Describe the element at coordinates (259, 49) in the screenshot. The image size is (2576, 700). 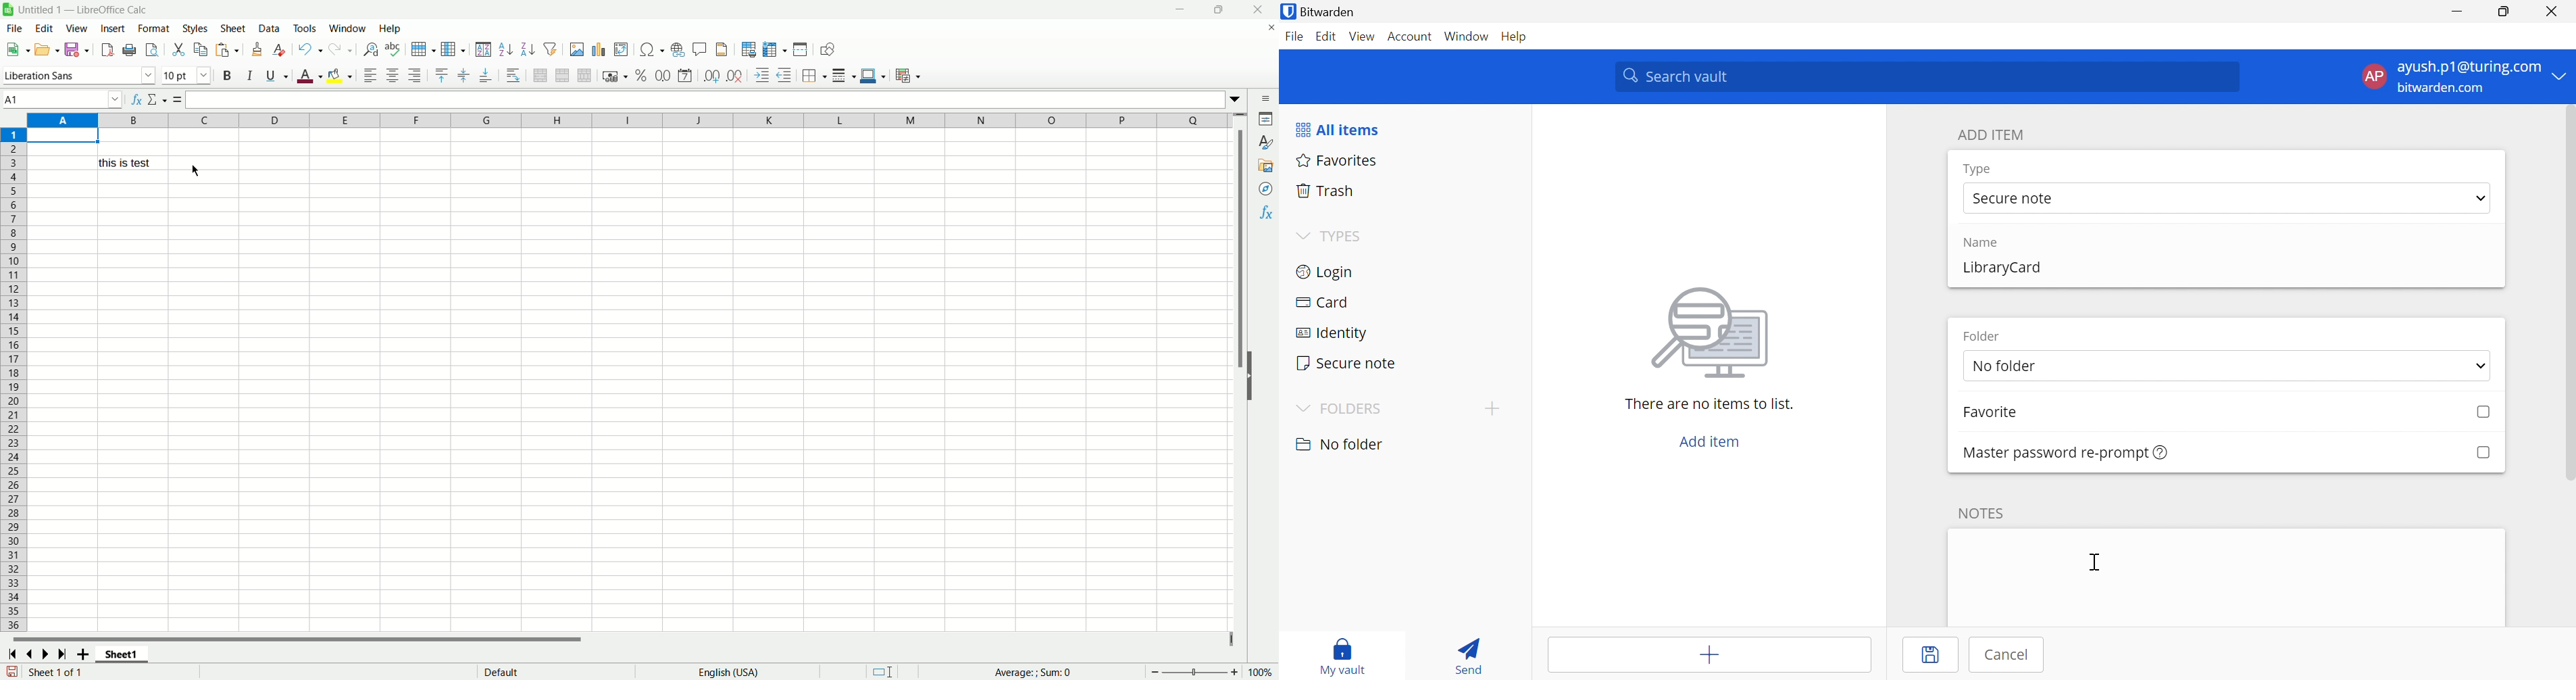
I see `clone formatting` at that location.